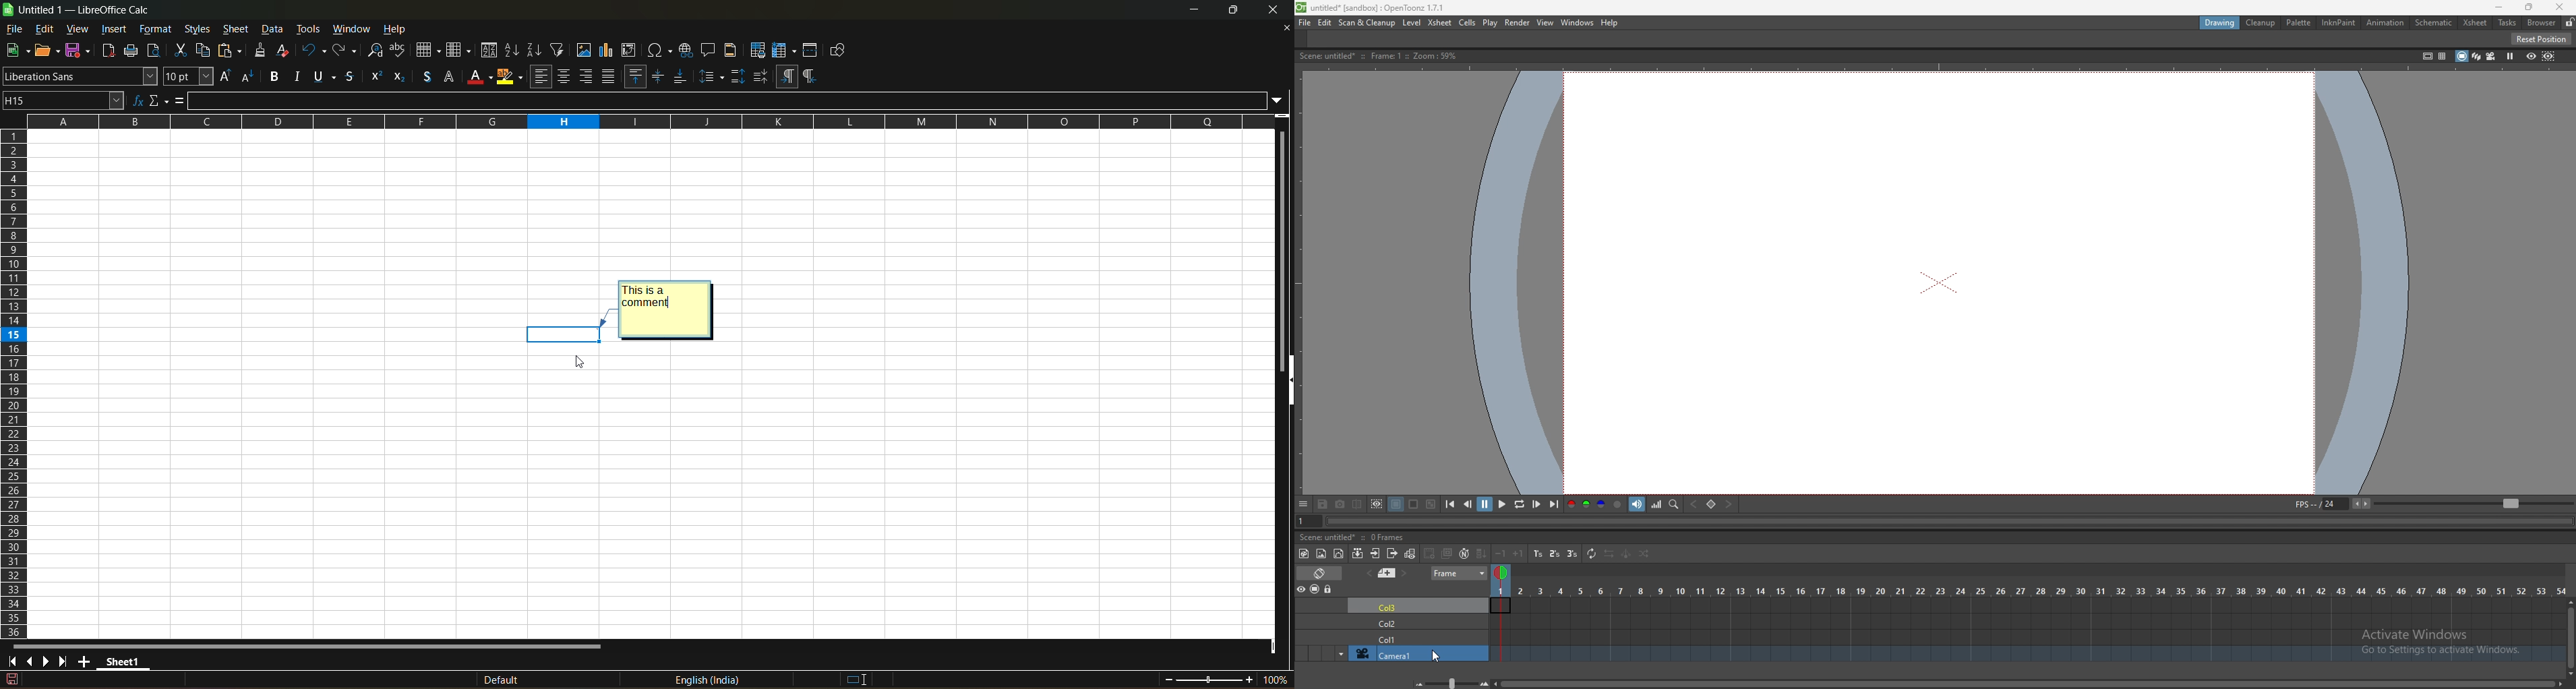  What do you see at coordinates (2029, 590) in the screenshot?
I see `time` at bounding box center [2029, 590].